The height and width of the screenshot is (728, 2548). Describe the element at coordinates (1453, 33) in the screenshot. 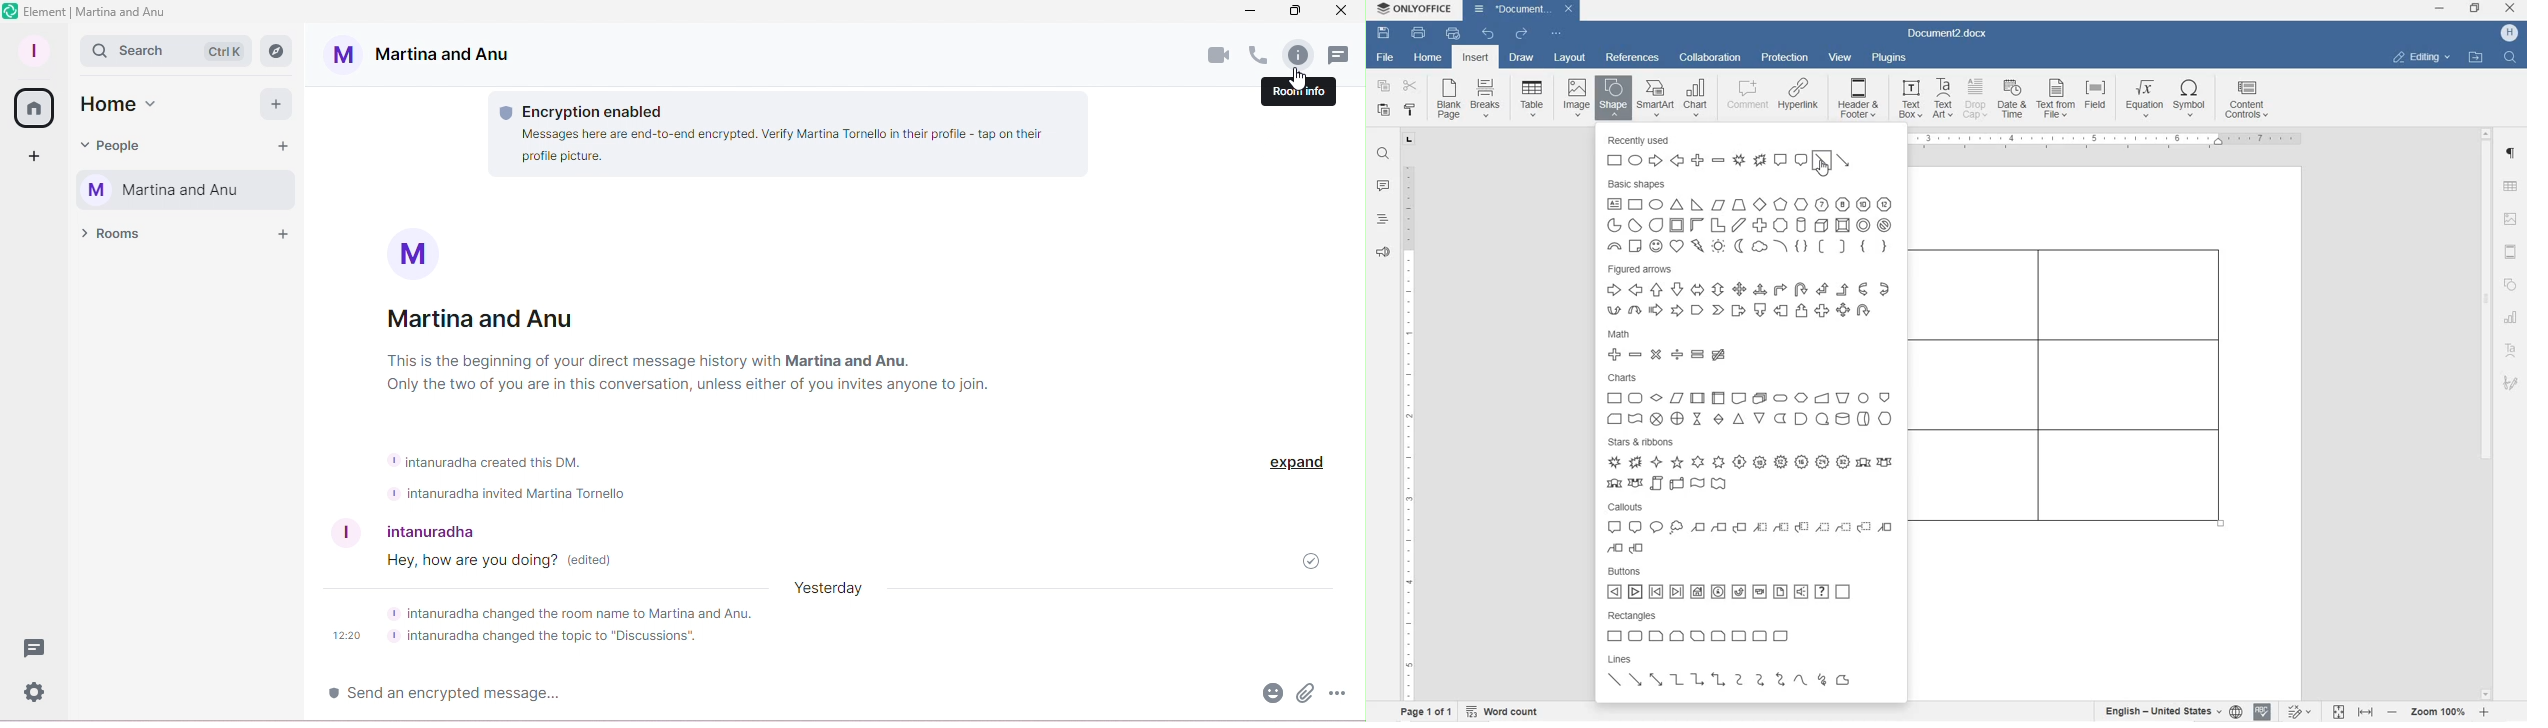

I see `quick print` at that location.